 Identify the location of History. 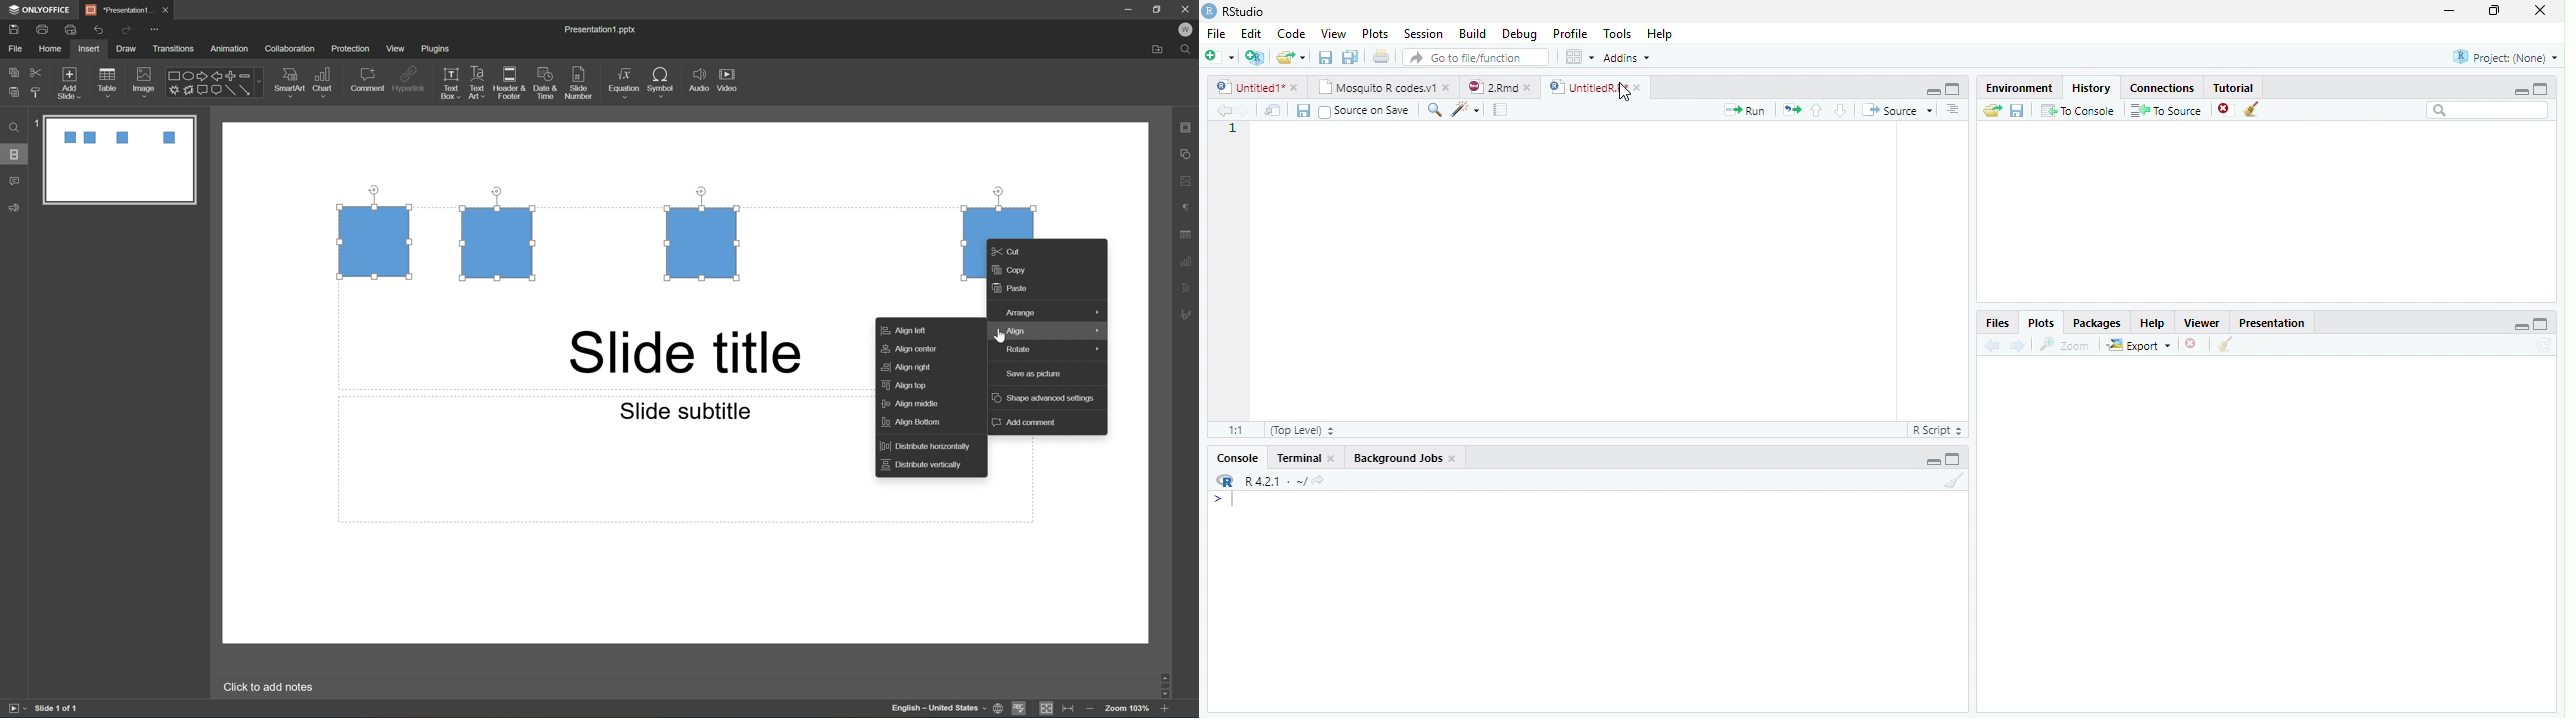
(2092, 87).